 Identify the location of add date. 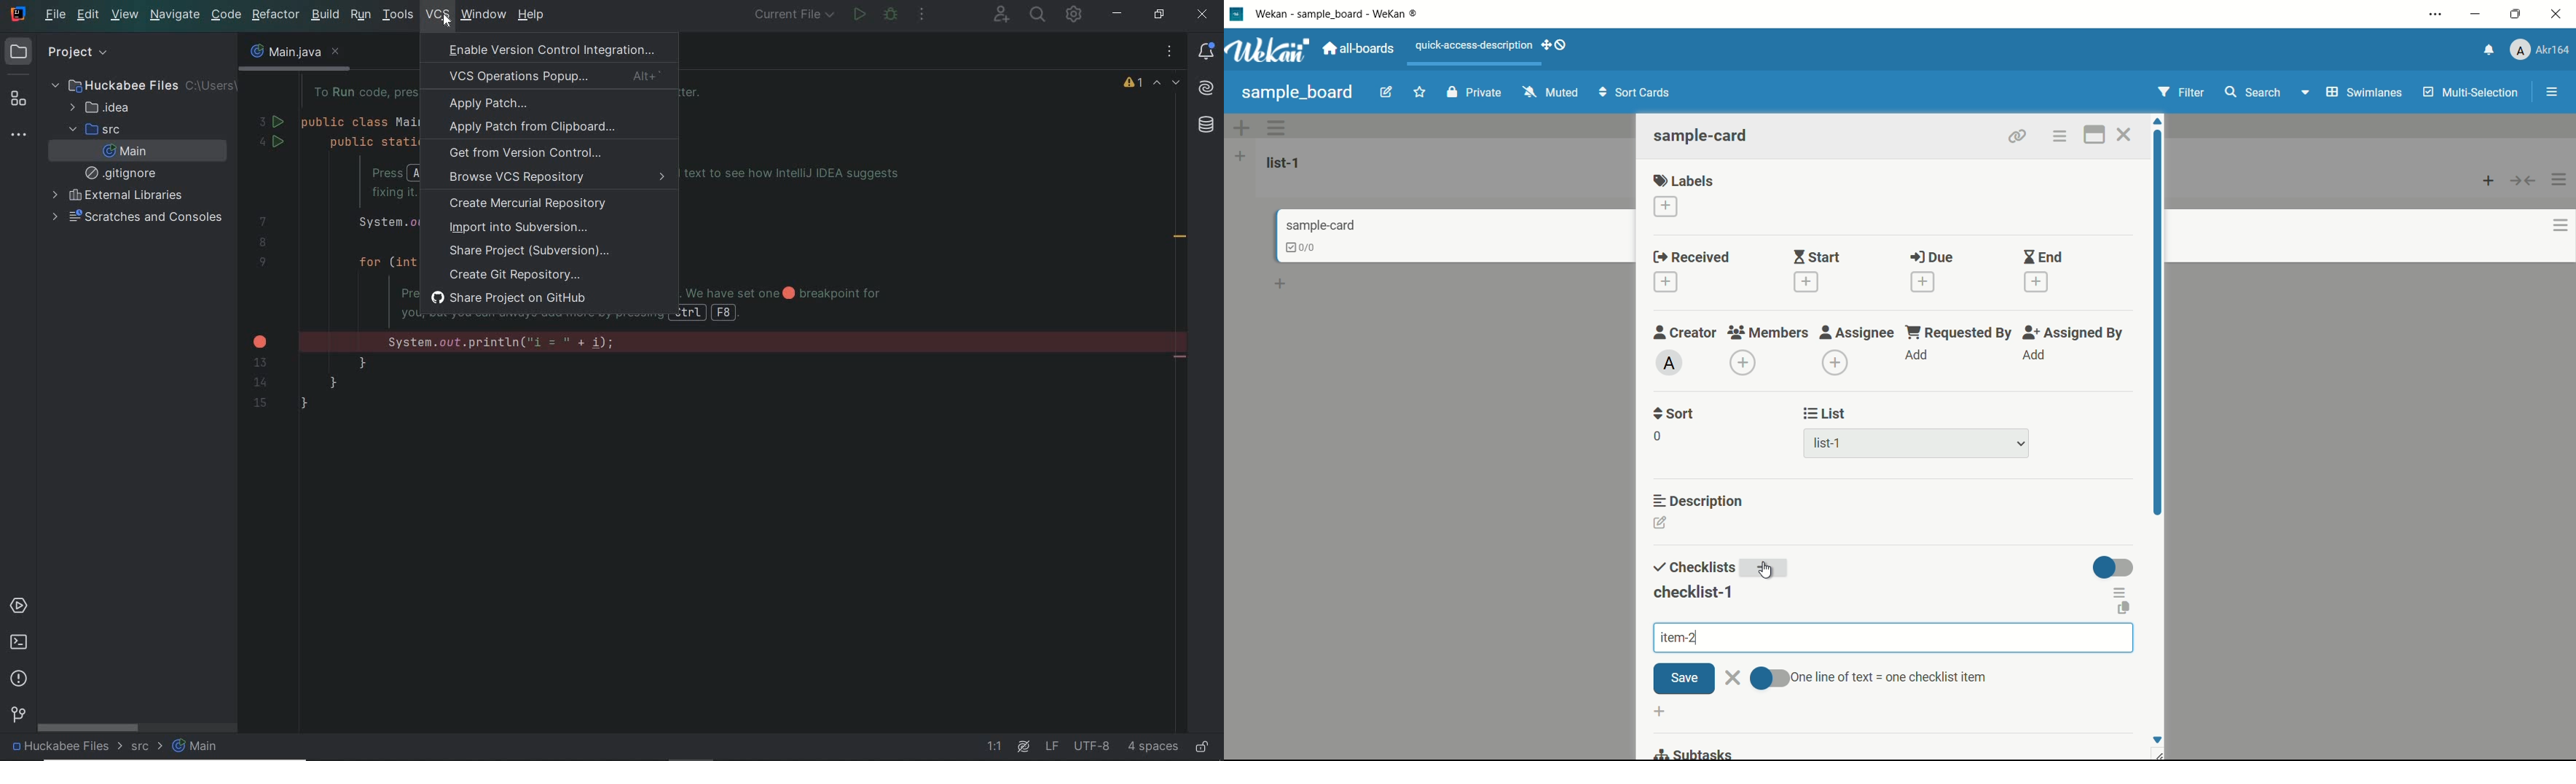
(1665, 283).